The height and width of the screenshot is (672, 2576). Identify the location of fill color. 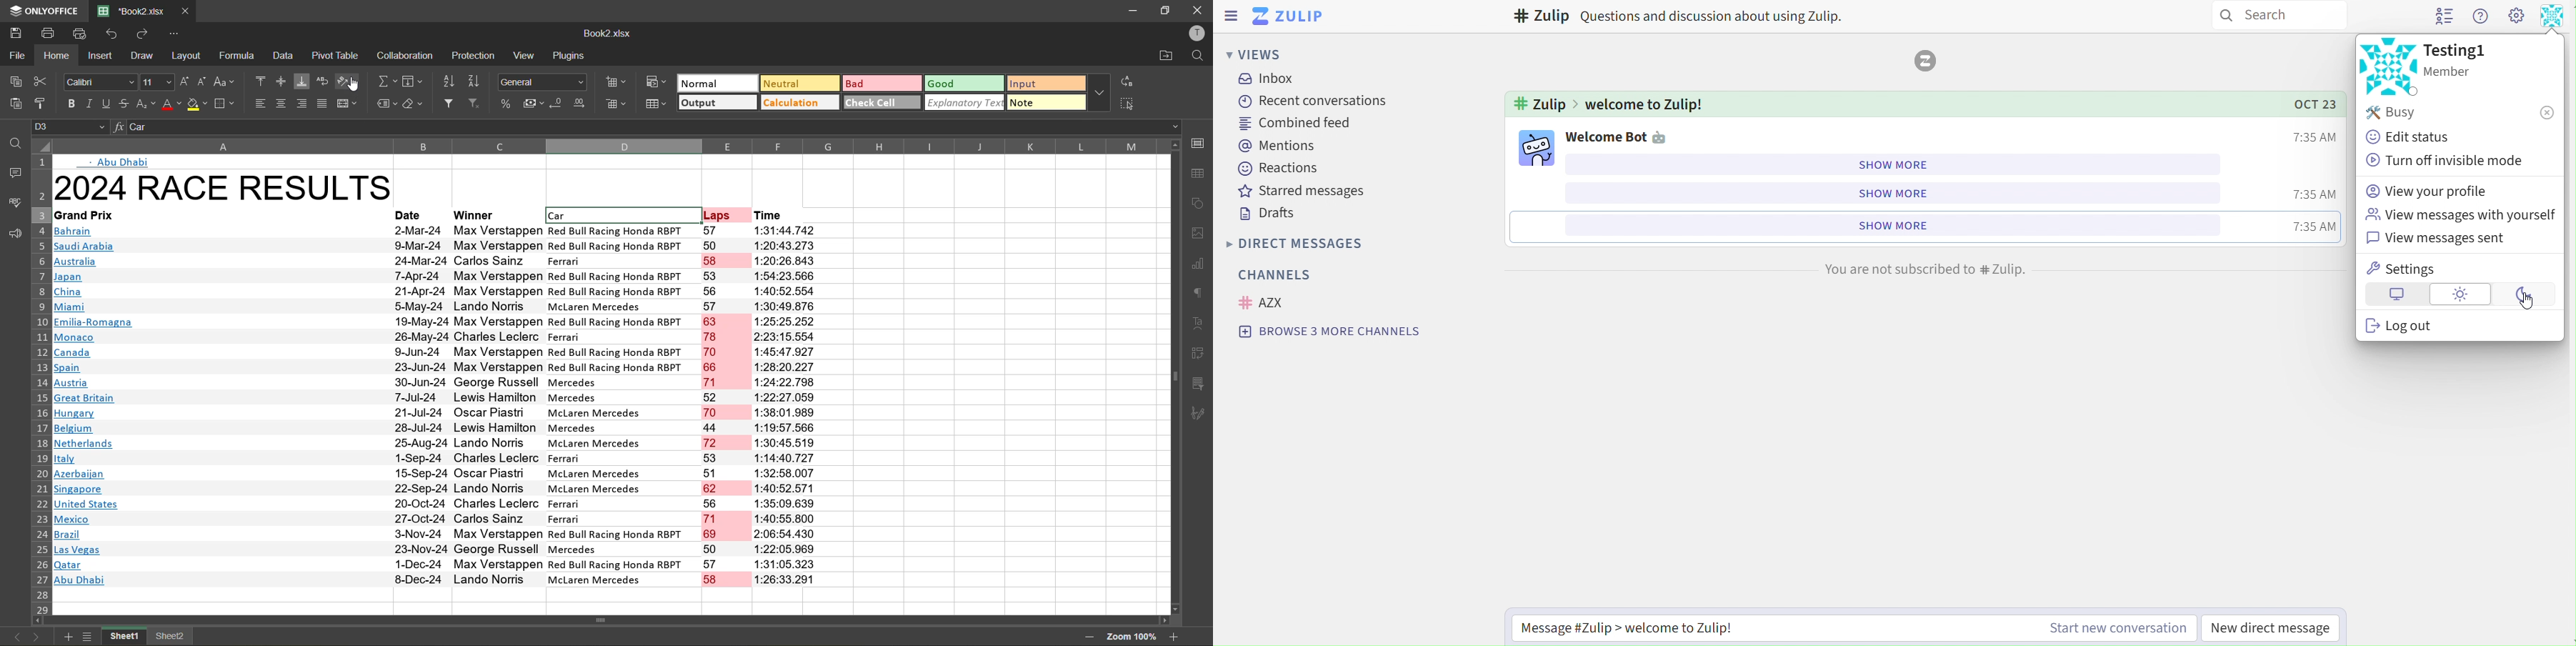
(197, 106).